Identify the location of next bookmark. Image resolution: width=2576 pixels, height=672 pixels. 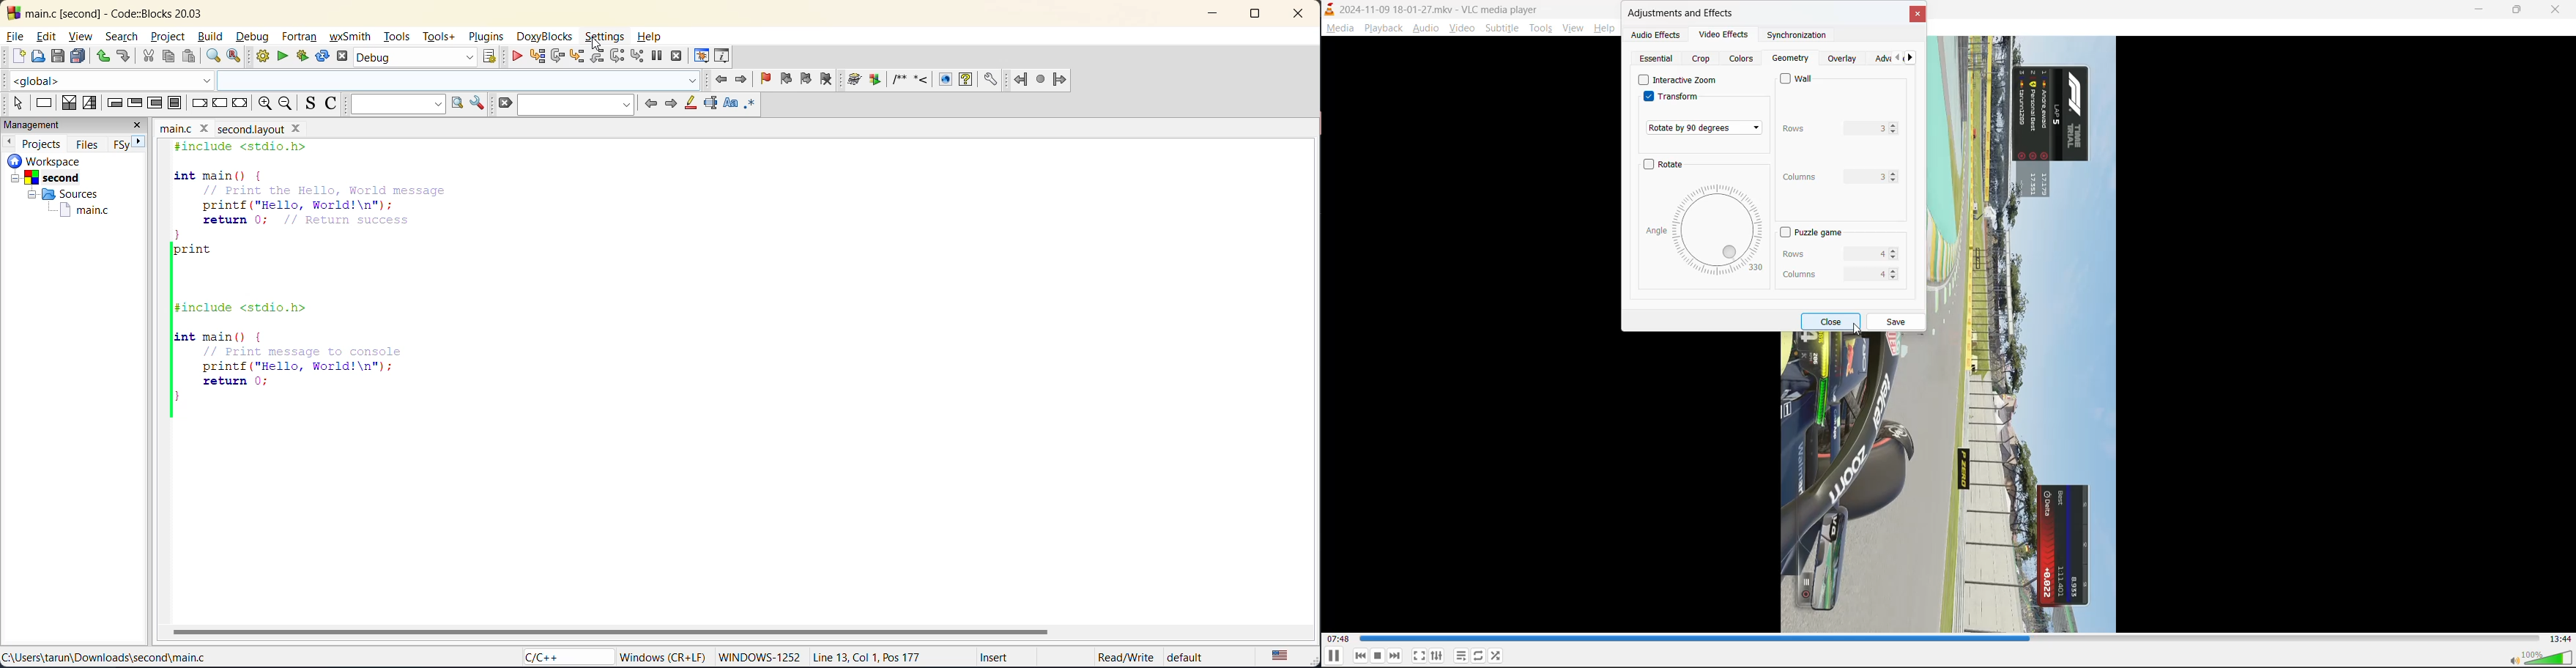
(808, 79).